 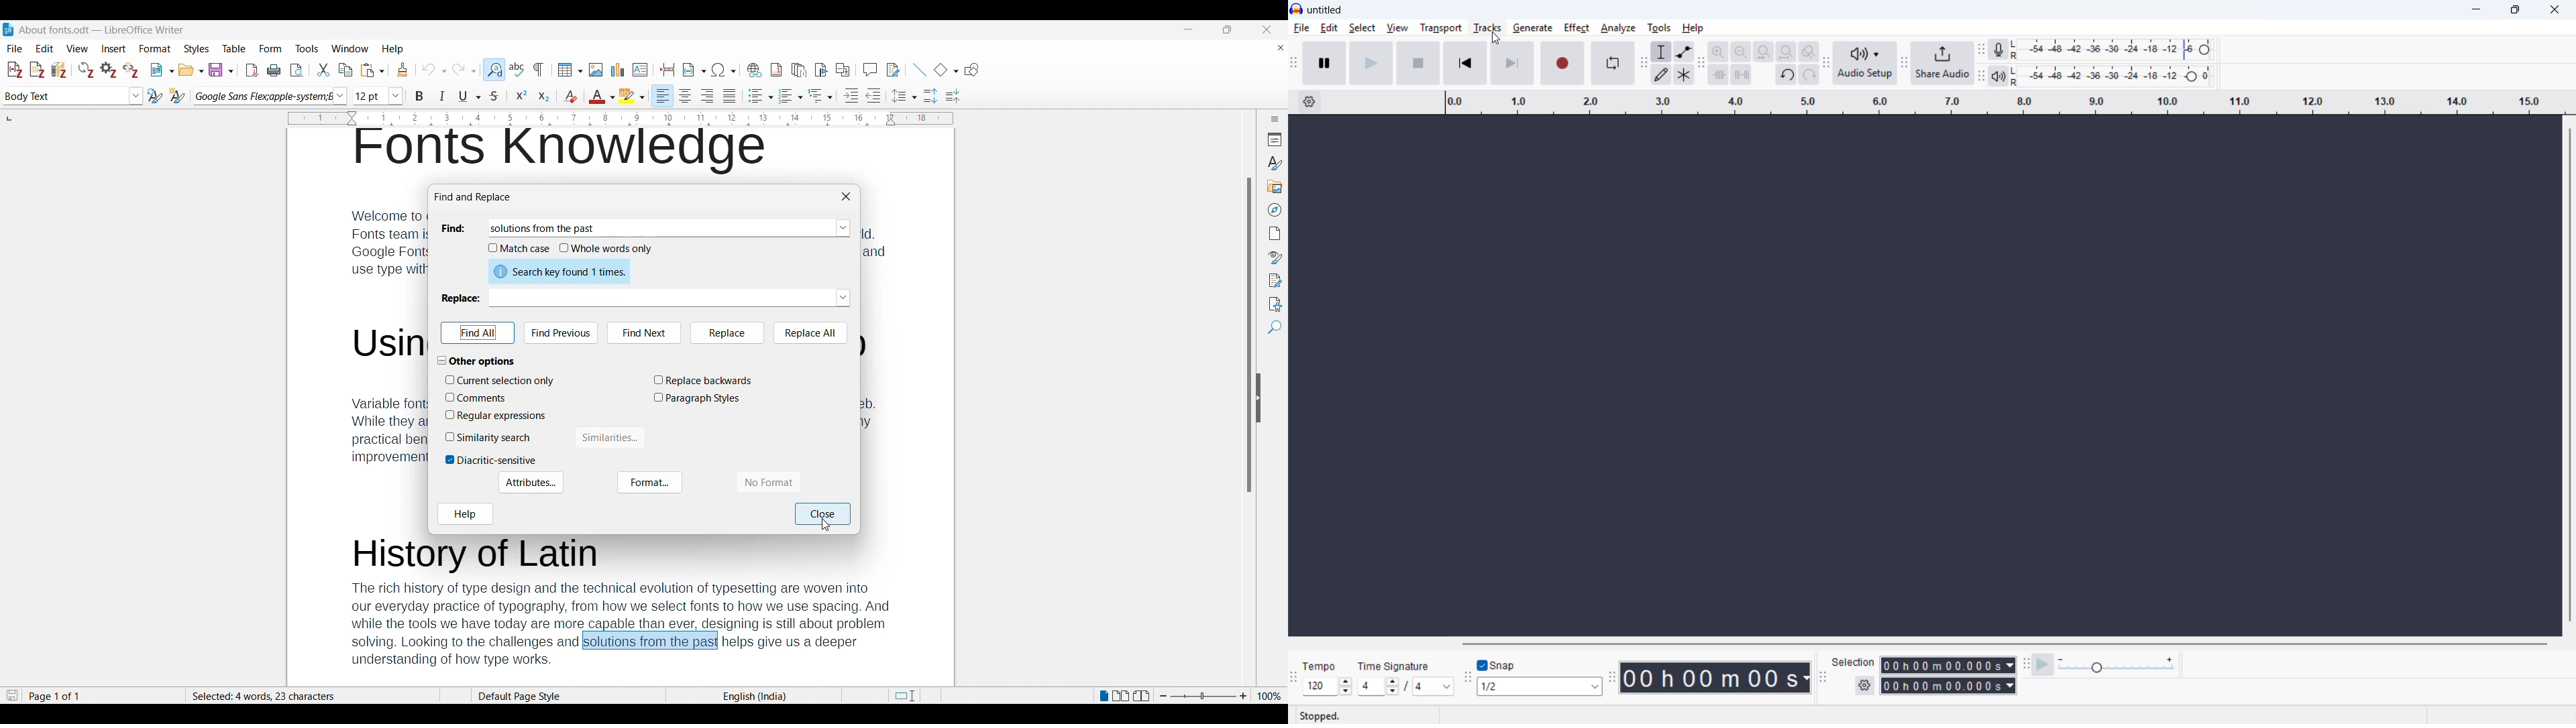 I want to click on Pause , so click(x=1325, y=63).